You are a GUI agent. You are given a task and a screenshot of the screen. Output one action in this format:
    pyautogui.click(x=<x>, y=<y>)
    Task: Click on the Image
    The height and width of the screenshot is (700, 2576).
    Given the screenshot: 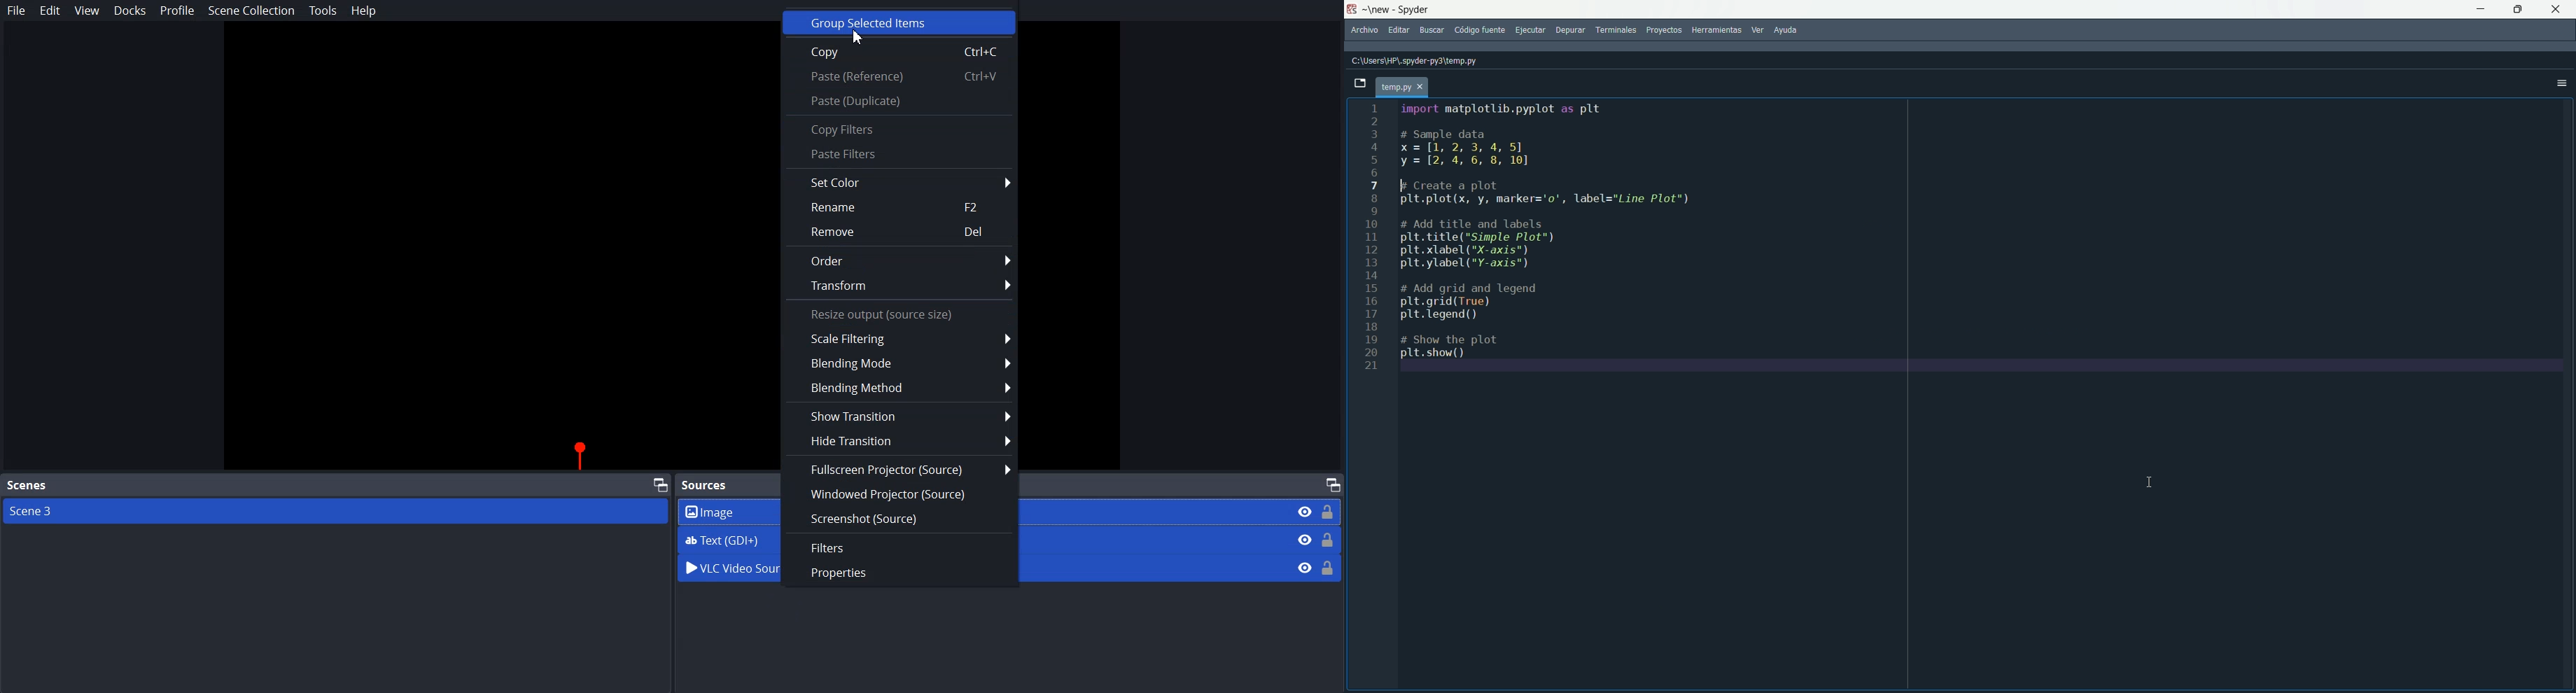 What is the action you would take?
    pyautogui.click(x=1317, y=512)
    